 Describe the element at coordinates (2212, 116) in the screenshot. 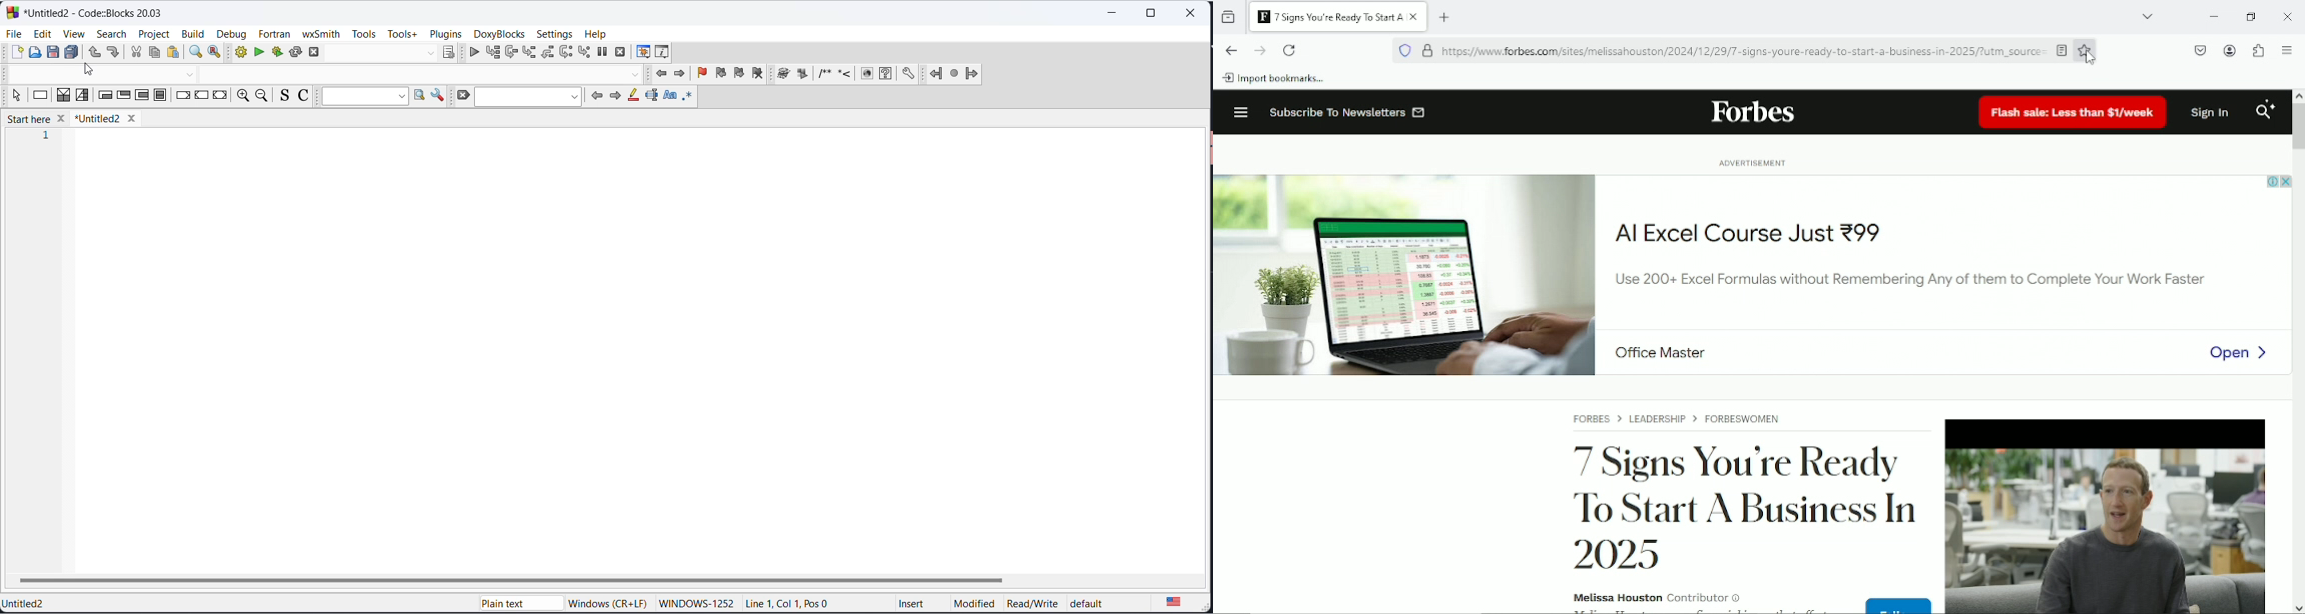

I see `Sign in` at that location.